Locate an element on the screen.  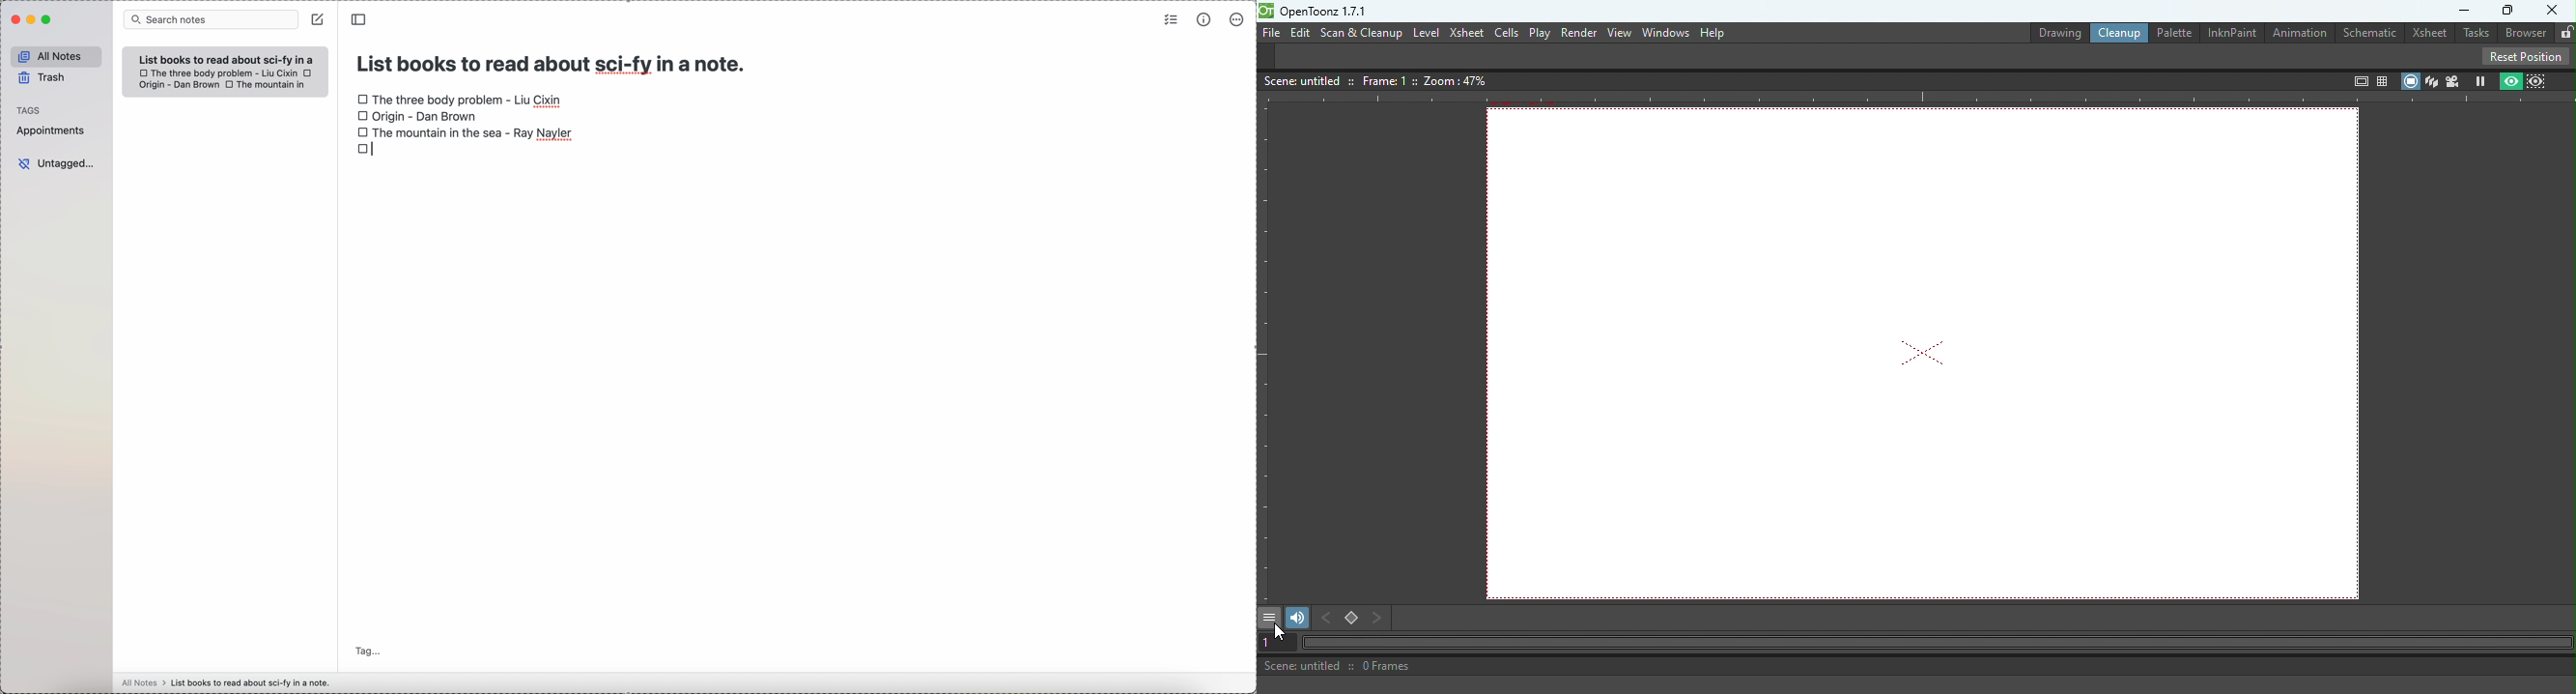
appointments tag is located at coordinates (51, 131).